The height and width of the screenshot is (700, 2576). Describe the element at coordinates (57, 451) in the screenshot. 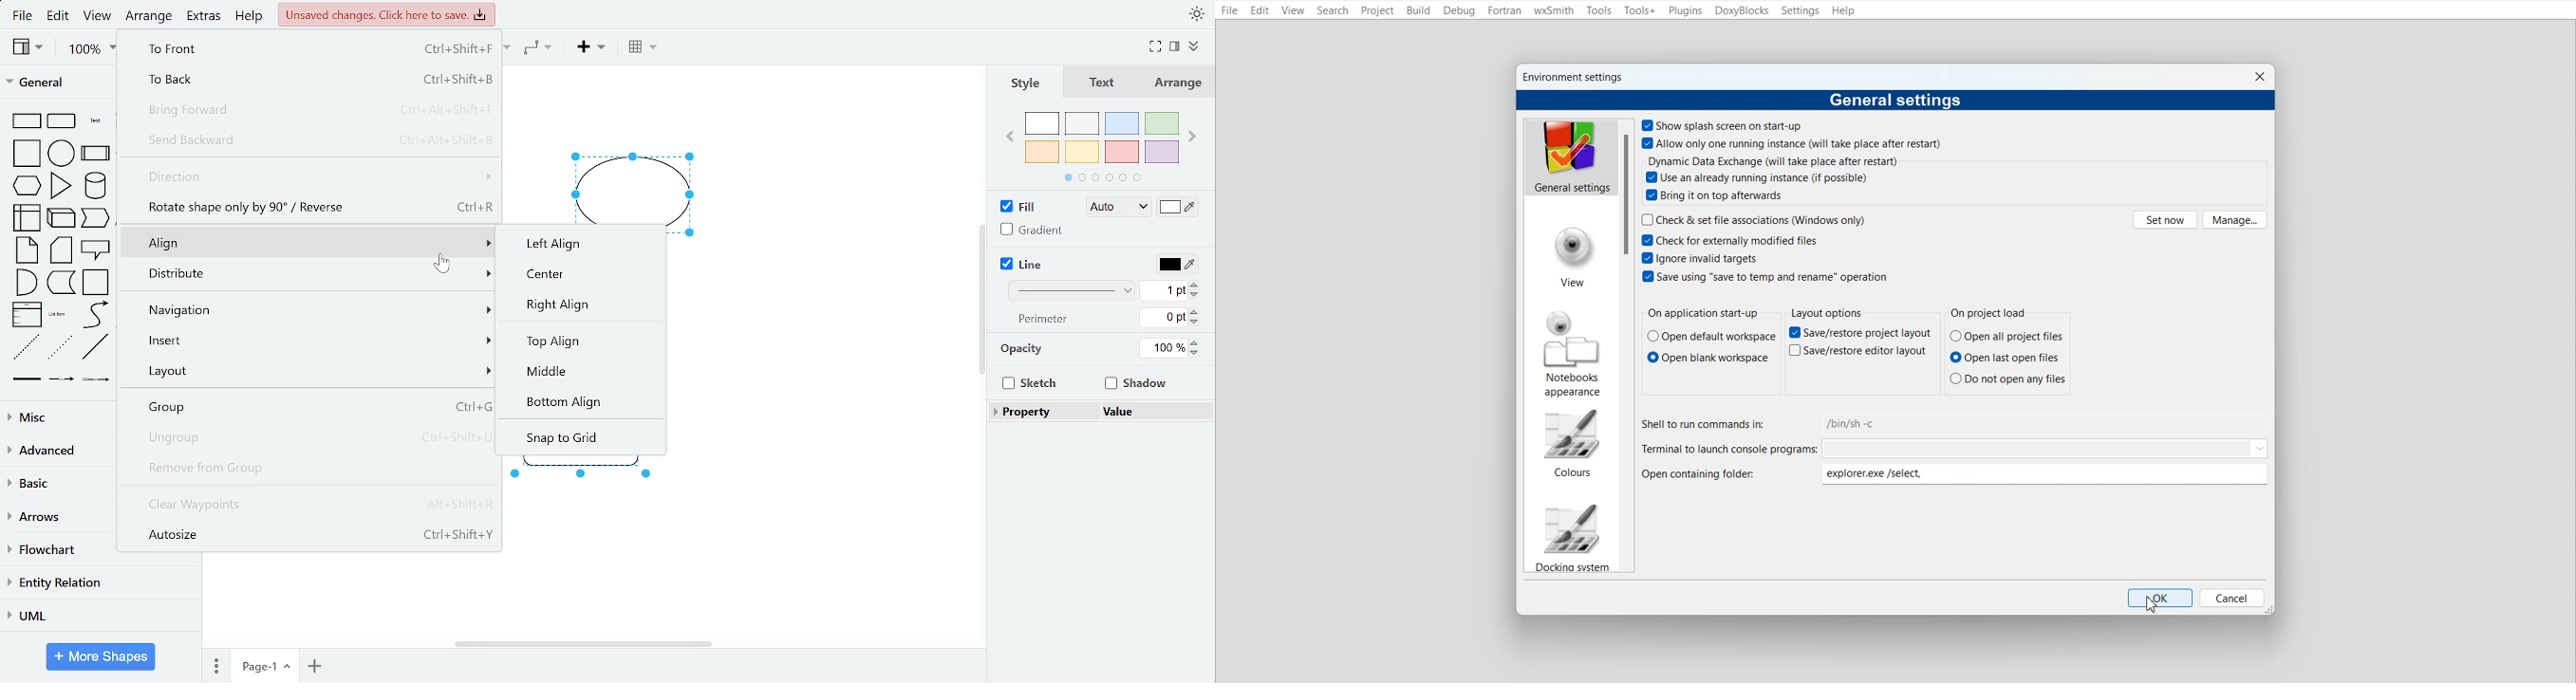

I see `advanced` at that location.